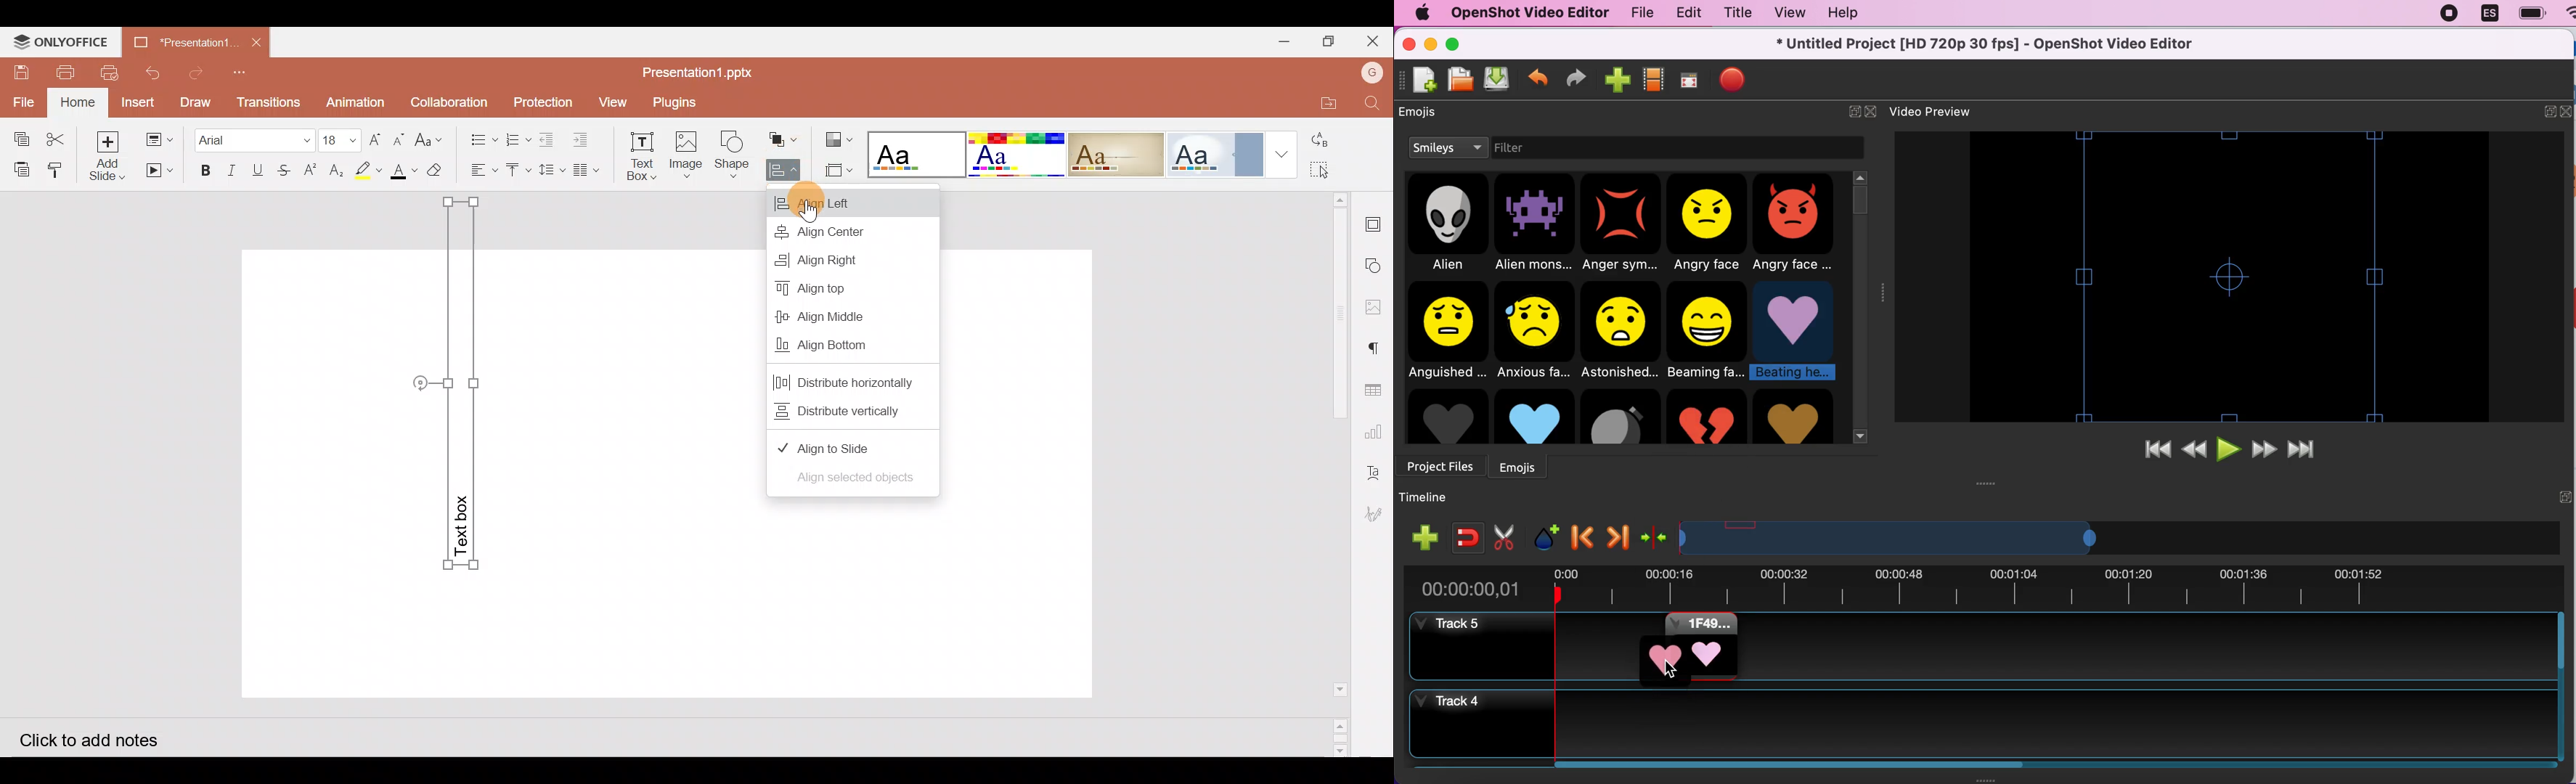 This screenshot has height=784, width=2576. Describe the element at coordinates (1456, 625) in the screenshot. I see `track 5` at that location.